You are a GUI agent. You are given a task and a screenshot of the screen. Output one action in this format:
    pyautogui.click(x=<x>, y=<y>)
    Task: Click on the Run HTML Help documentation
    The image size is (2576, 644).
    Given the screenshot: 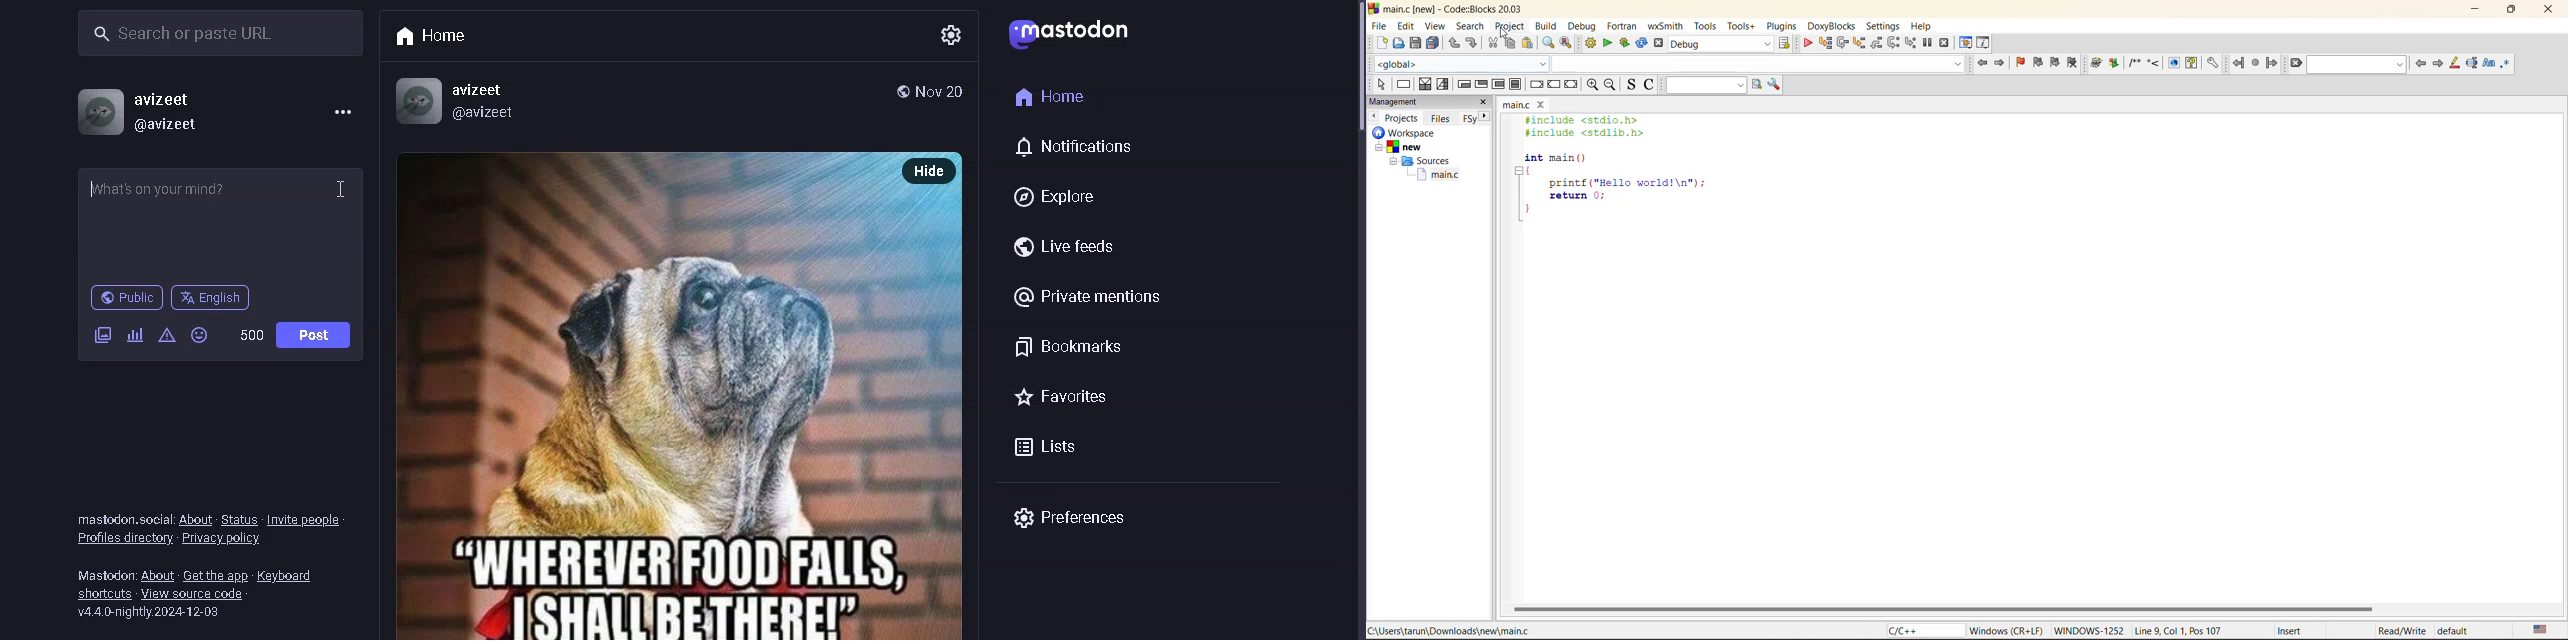 What is the action you would take?
    pyautogui.click(x=2193, y=63)
    